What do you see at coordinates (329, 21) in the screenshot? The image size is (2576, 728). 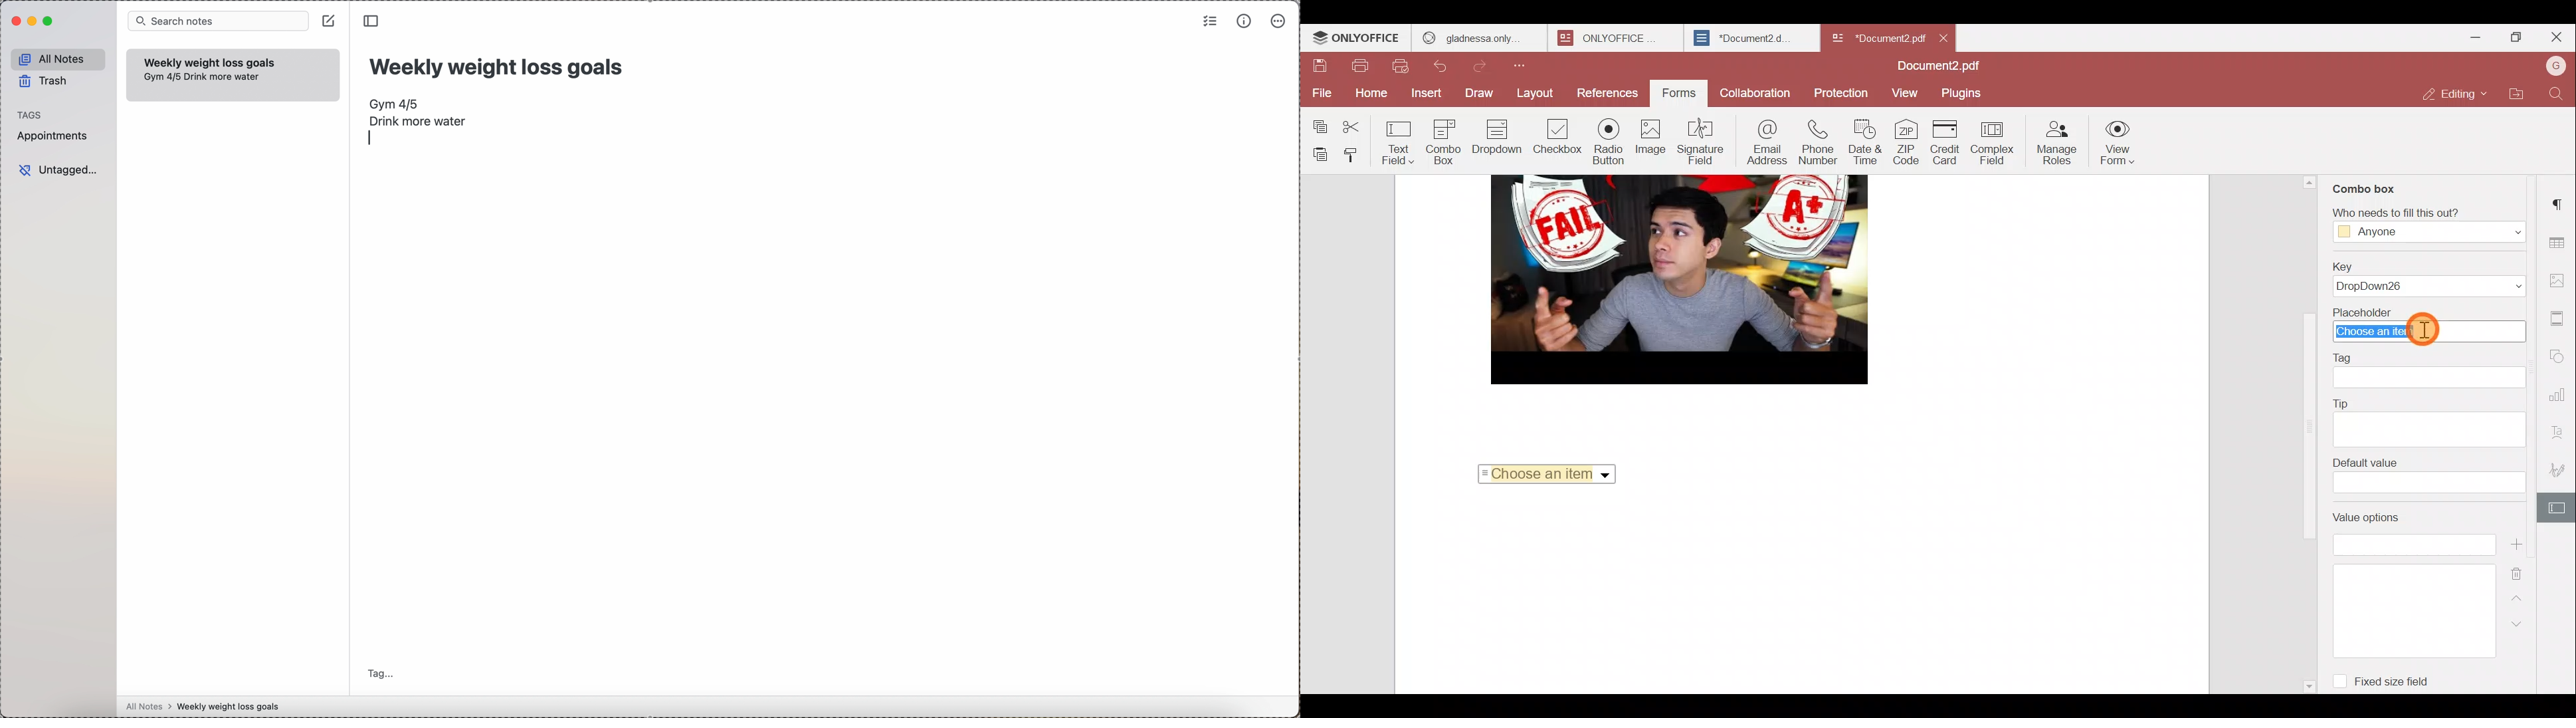 I see `create note` at bounding box center [329, 21].